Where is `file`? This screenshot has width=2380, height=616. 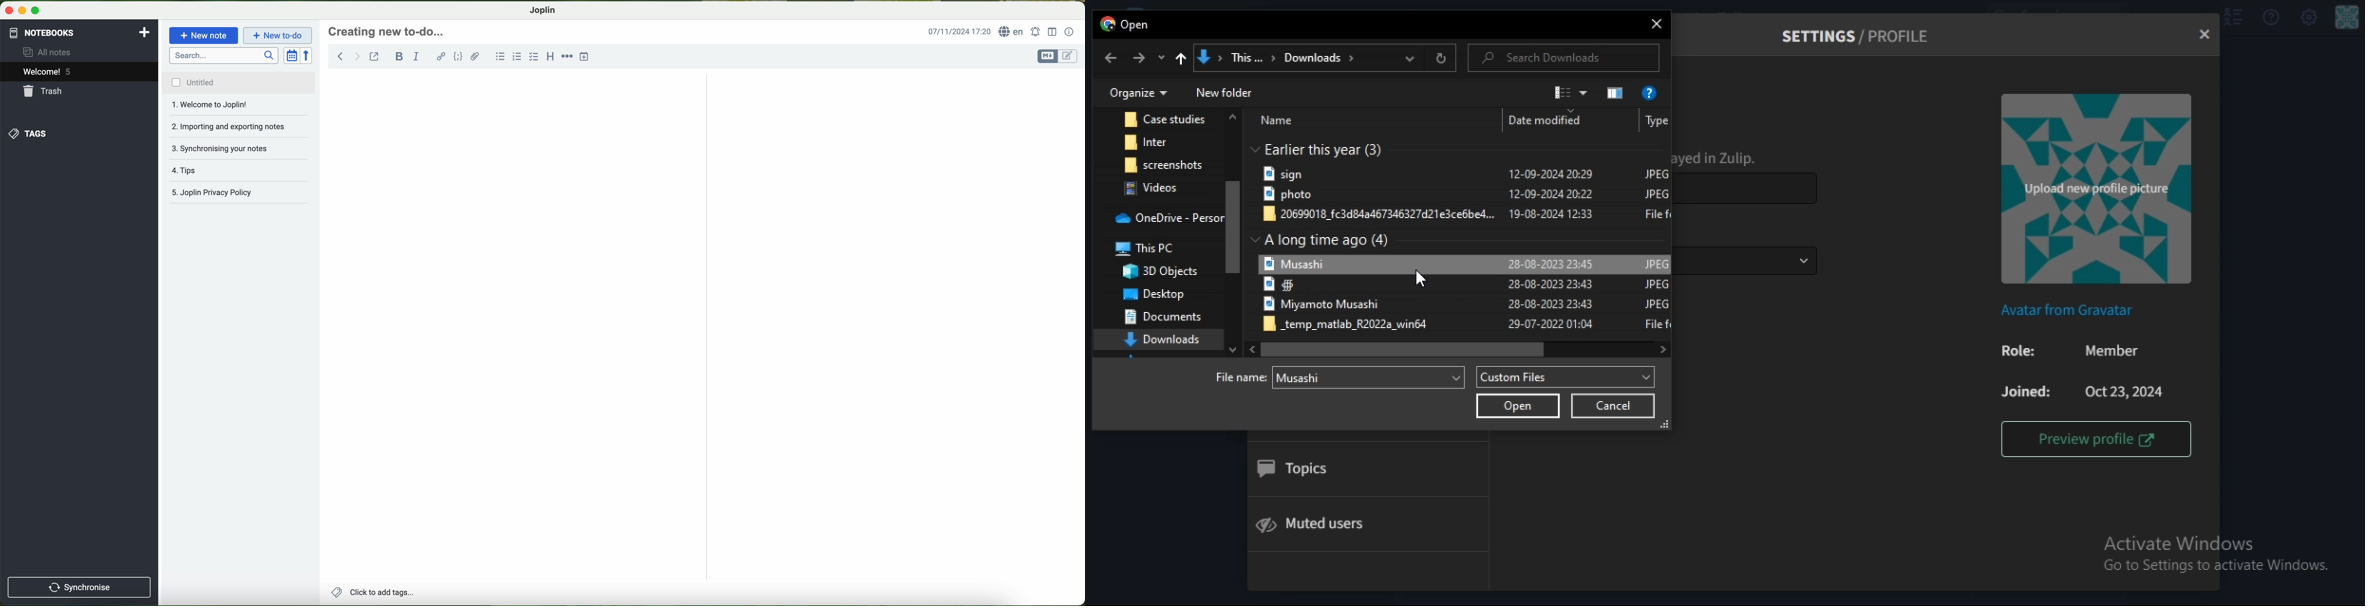 file is located at coordinates (1467, 215).